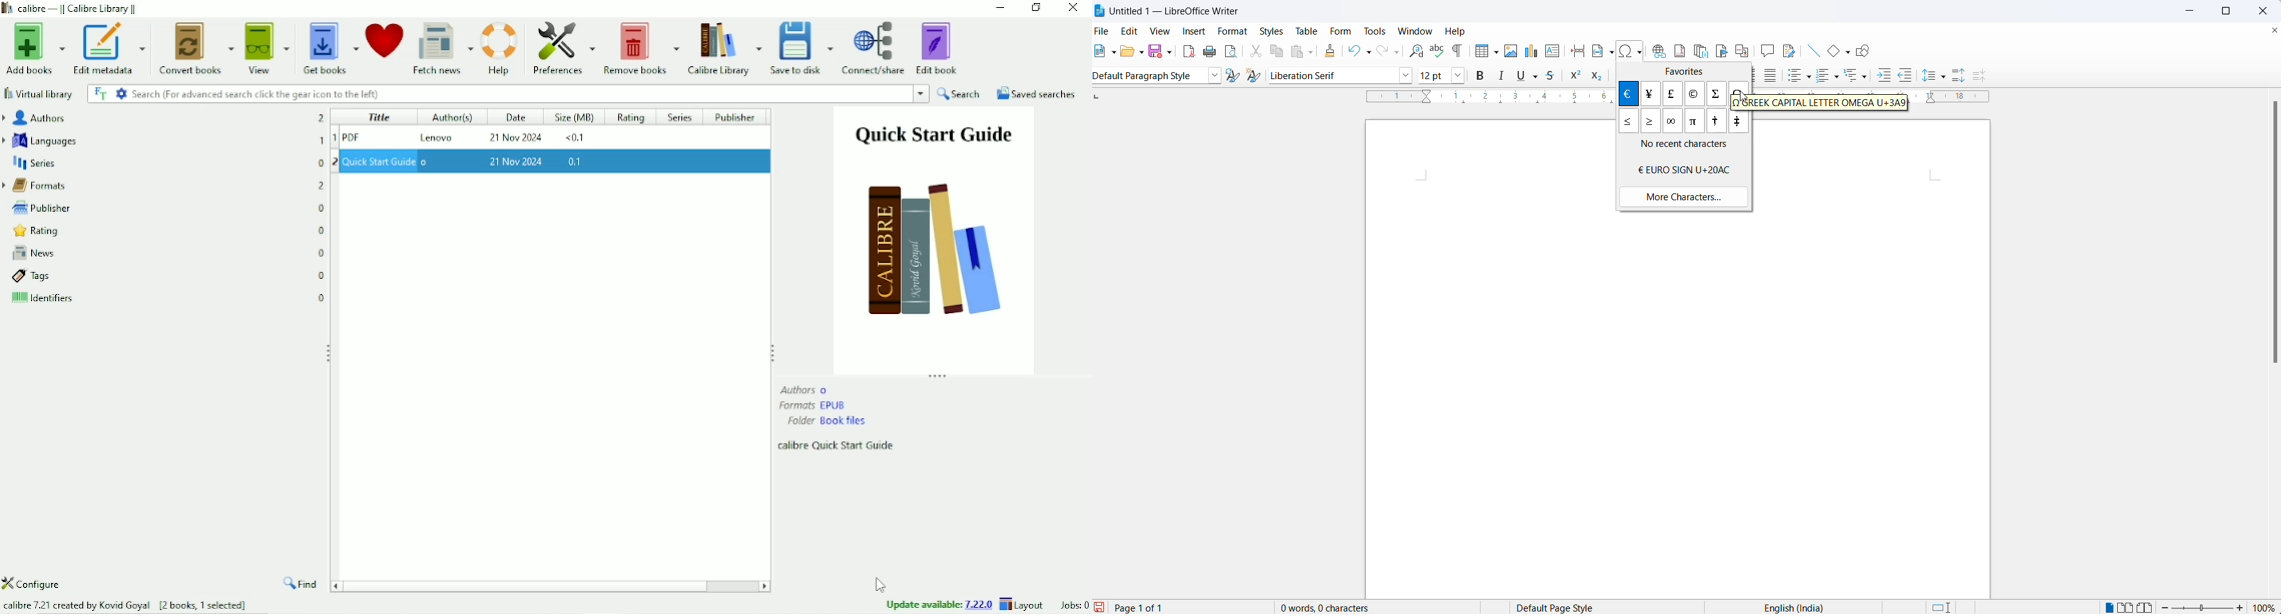  I want to click on 0.1, so click(576, 162).